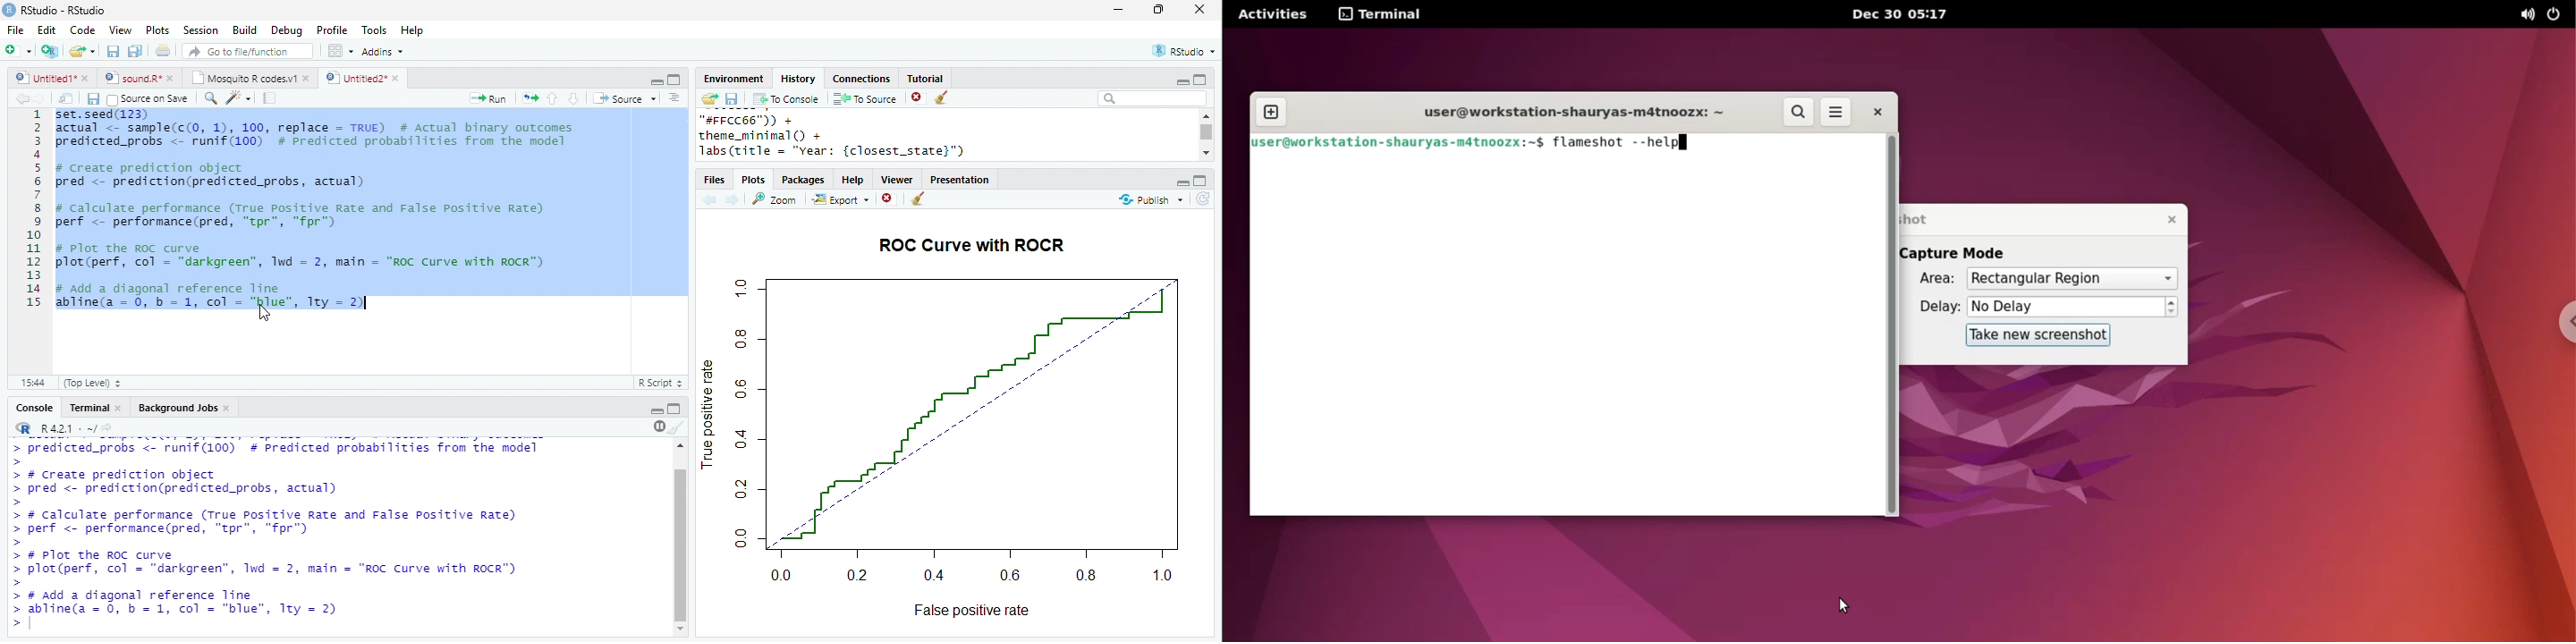  I want to click on History, so click(798, 79).